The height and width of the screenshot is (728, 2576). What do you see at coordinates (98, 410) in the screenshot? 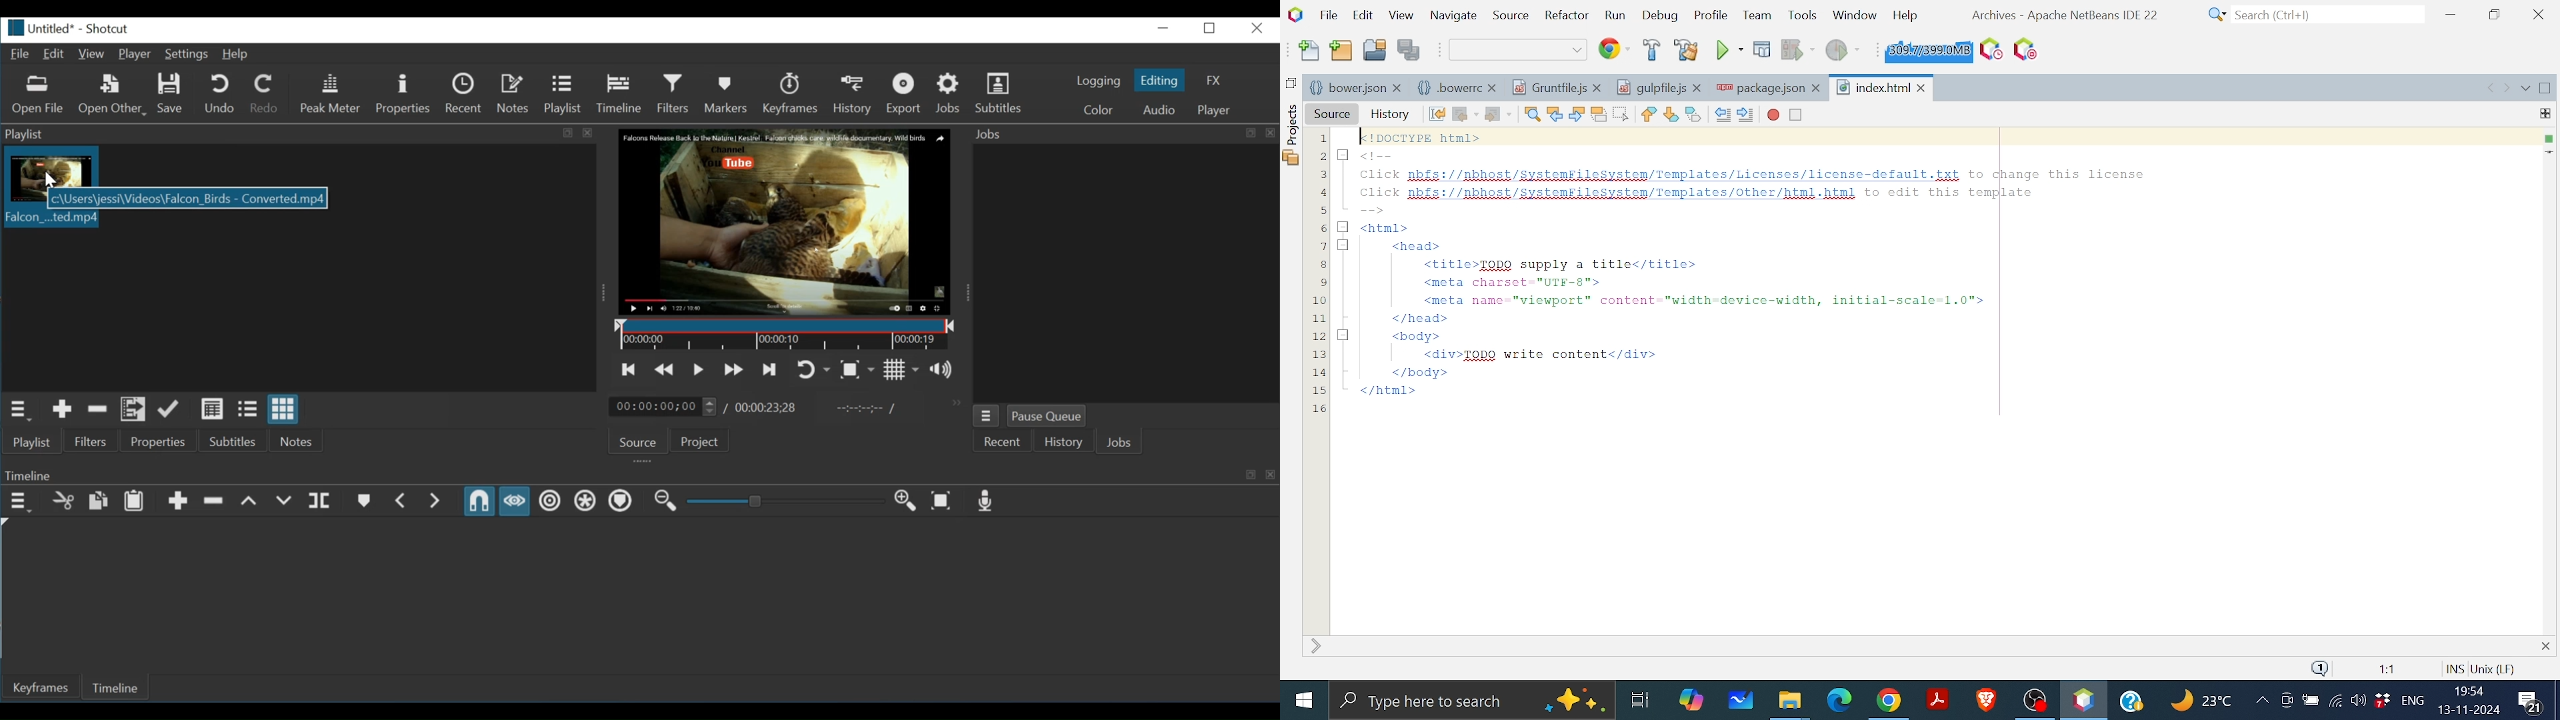
I see `Remove cut` at bounding box center [98, 410].